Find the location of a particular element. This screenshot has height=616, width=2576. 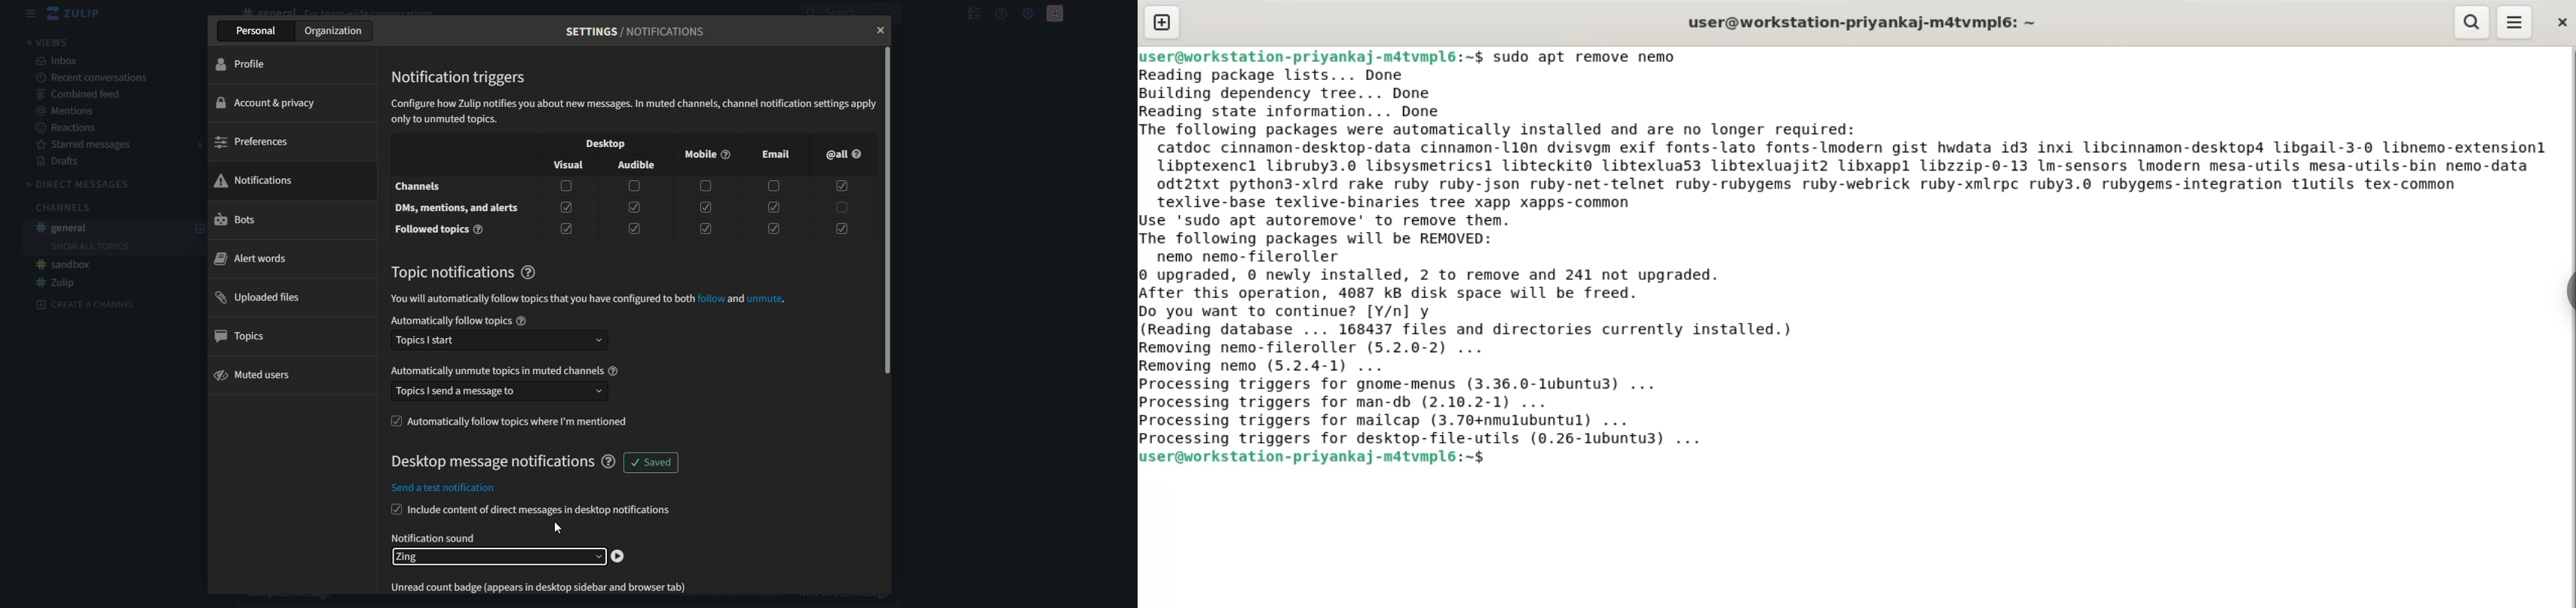

uploaded files is located at coordinates (260, 298).